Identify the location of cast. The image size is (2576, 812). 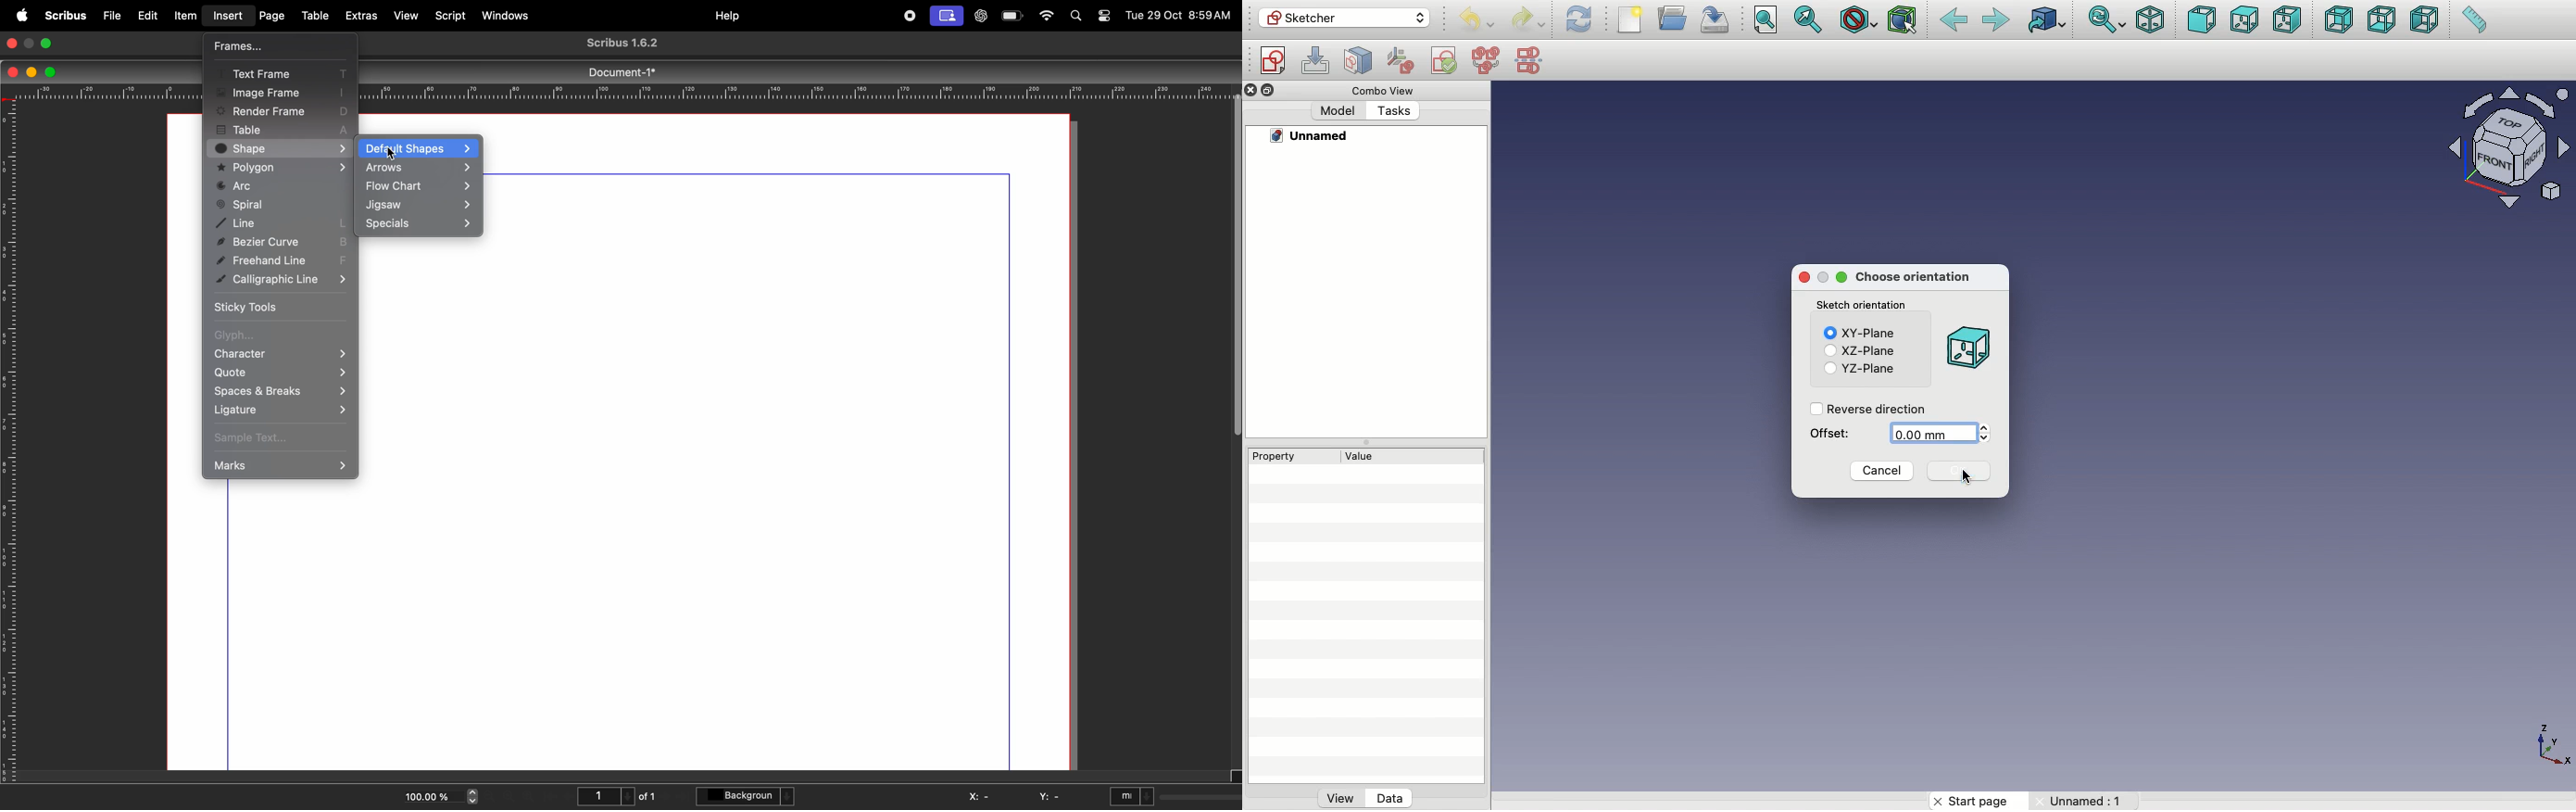
(948, 16).